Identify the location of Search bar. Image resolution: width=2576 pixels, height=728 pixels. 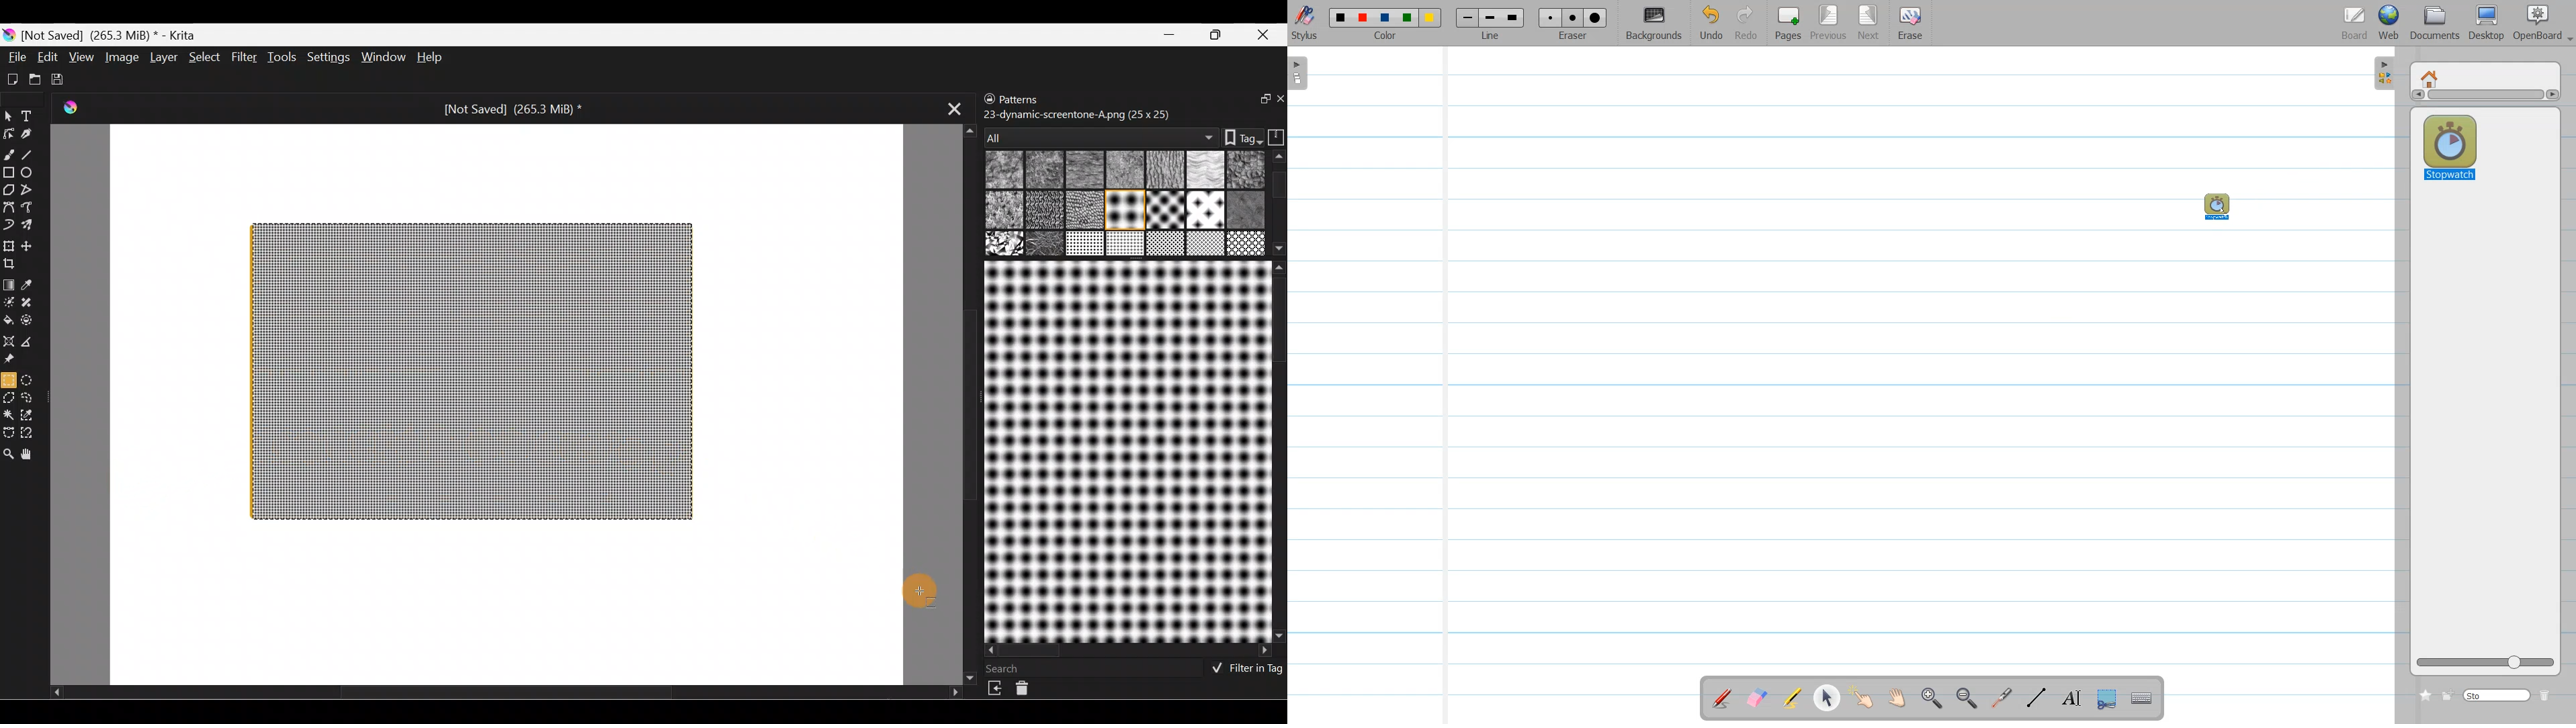
(2497, 694).